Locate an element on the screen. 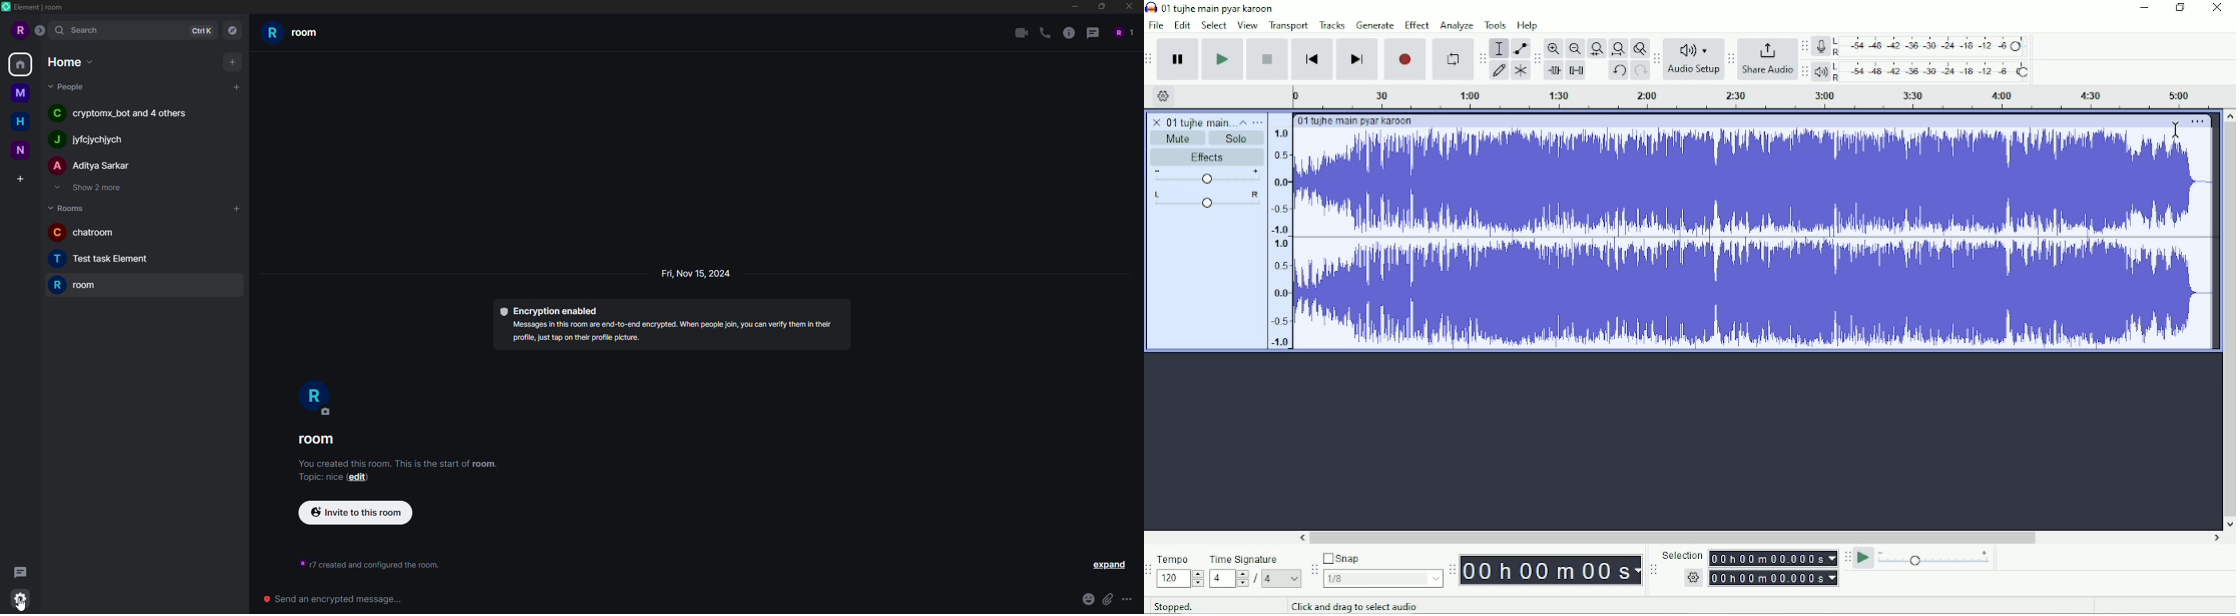 The image size is (2240, 616). '® (7 created and configured the room. is located at coordinates (371, 565).